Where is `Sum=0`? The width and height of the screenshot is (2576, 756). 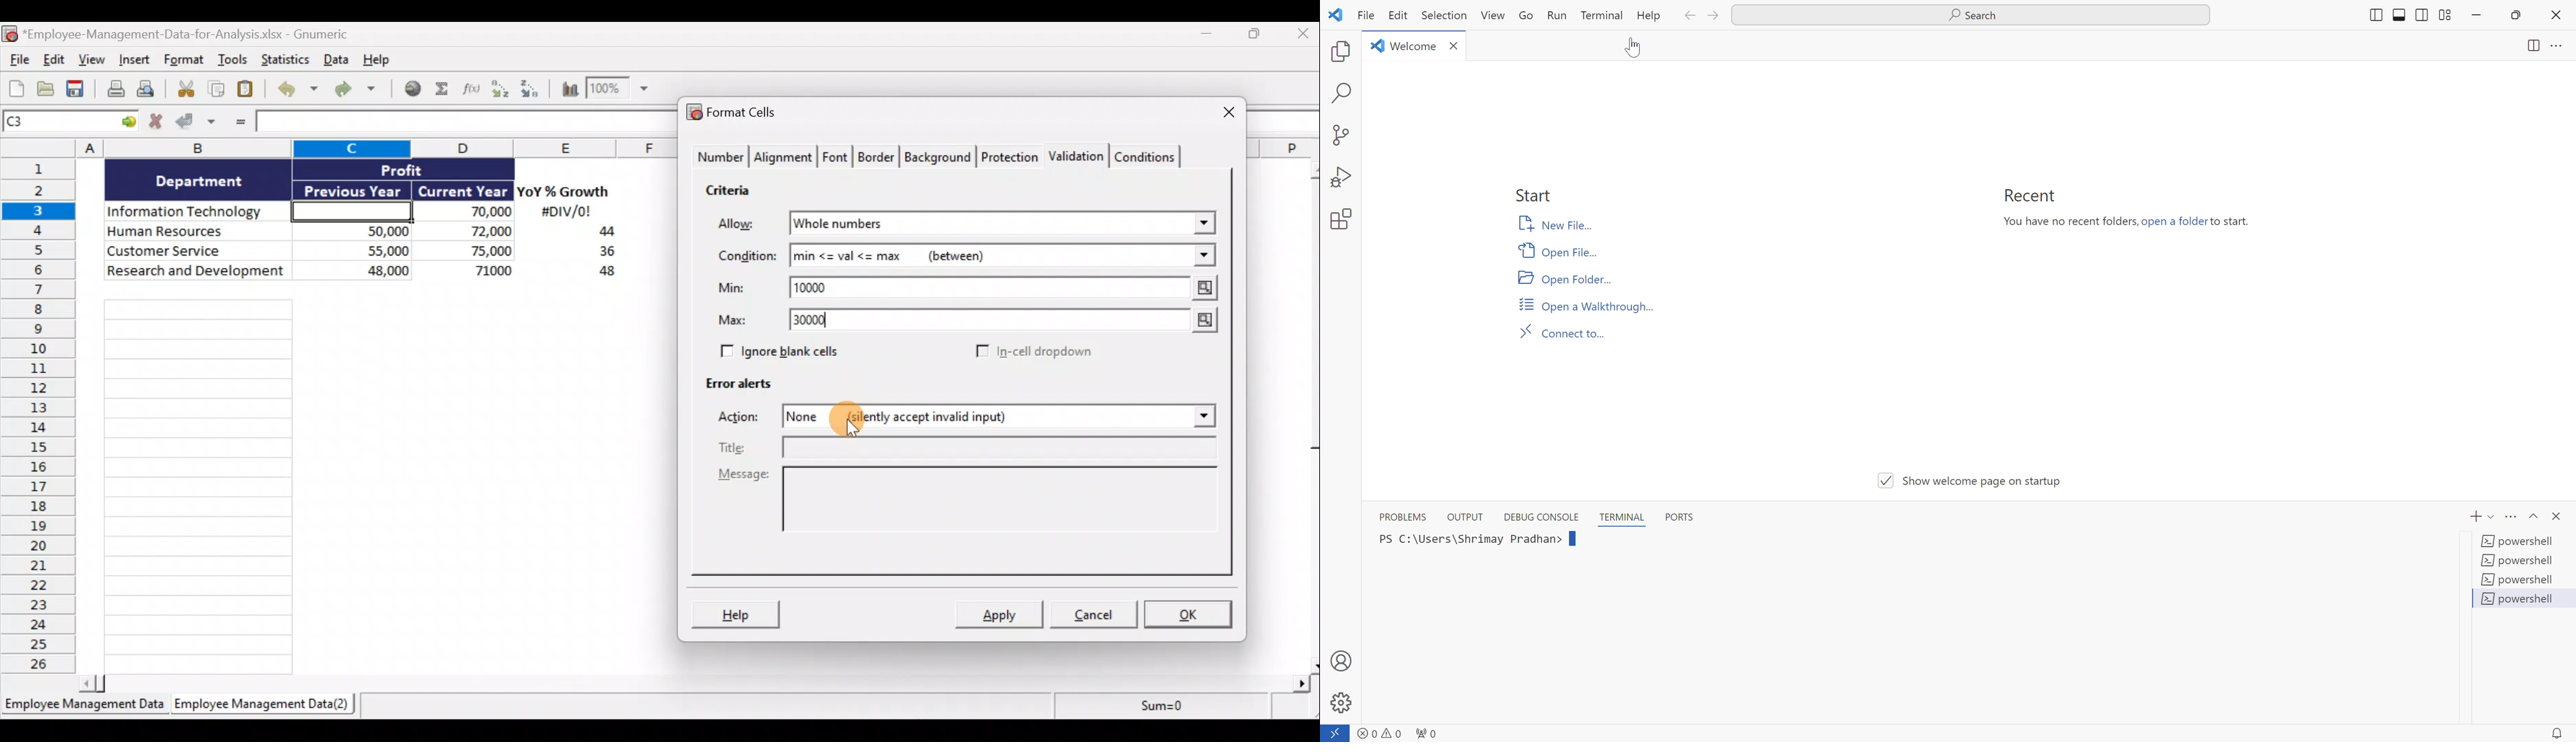
Sum=0 is located at coordinates (1156, 710).